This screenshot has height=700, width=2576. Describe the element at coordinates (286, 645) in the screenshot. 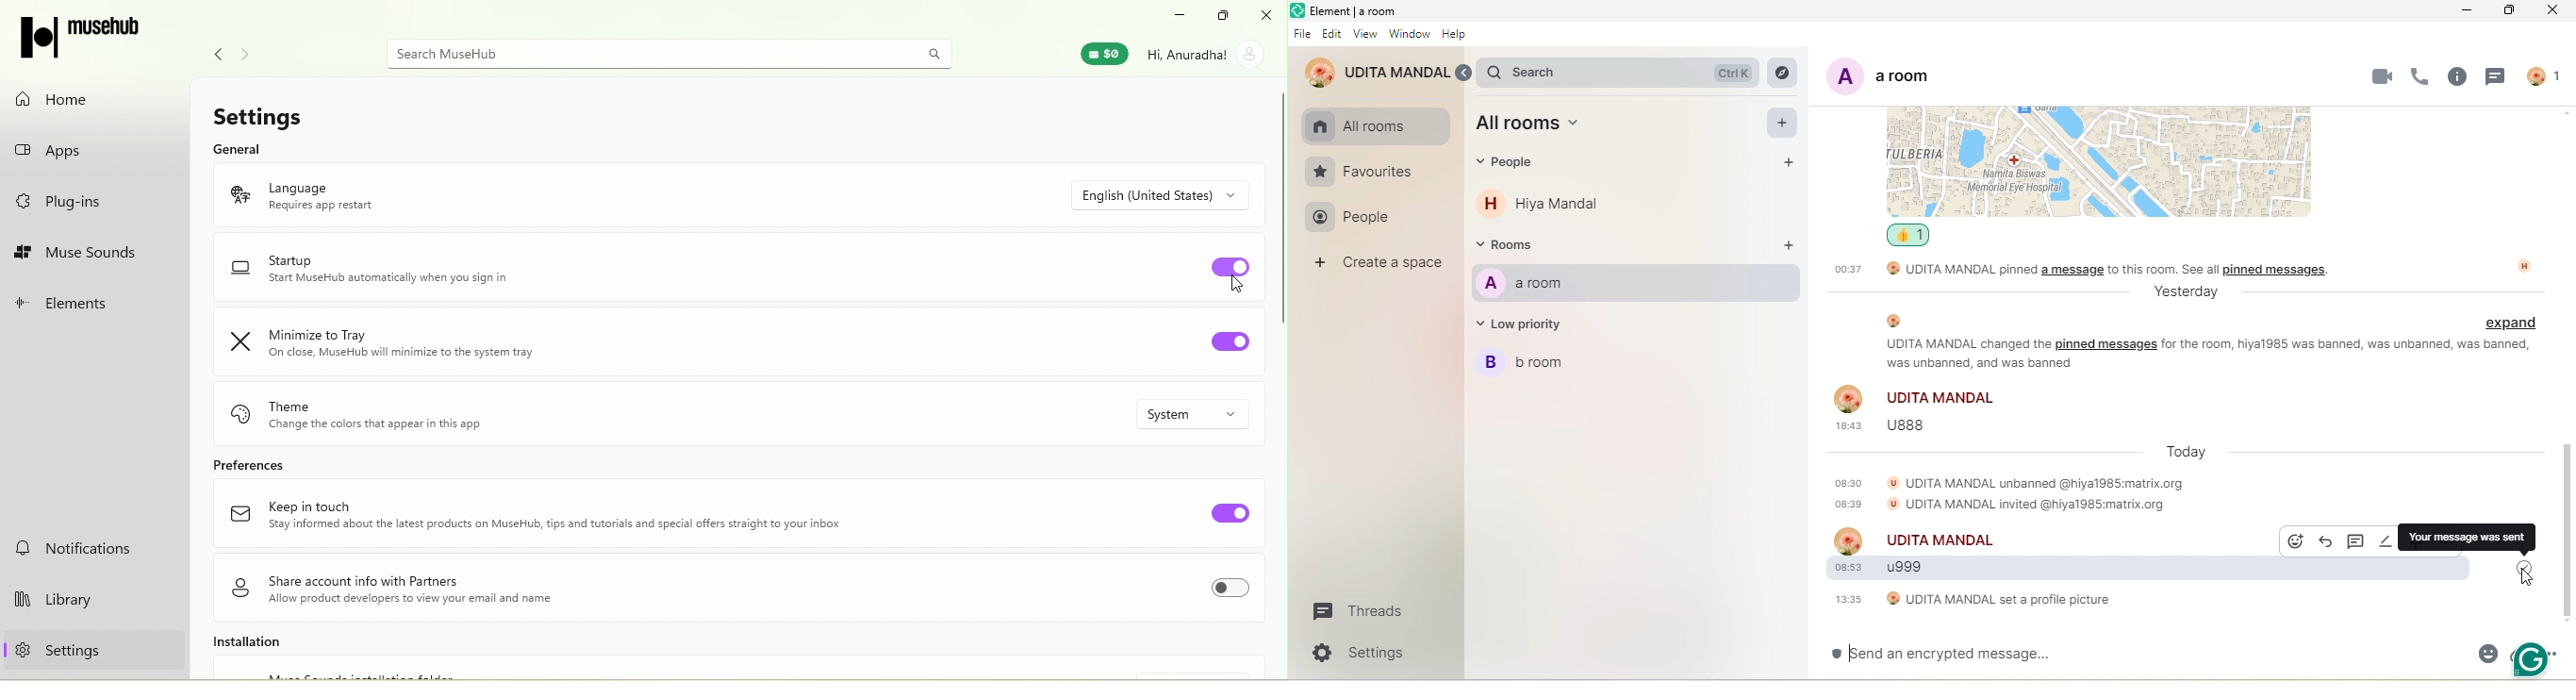

I see `Installation` at that location.